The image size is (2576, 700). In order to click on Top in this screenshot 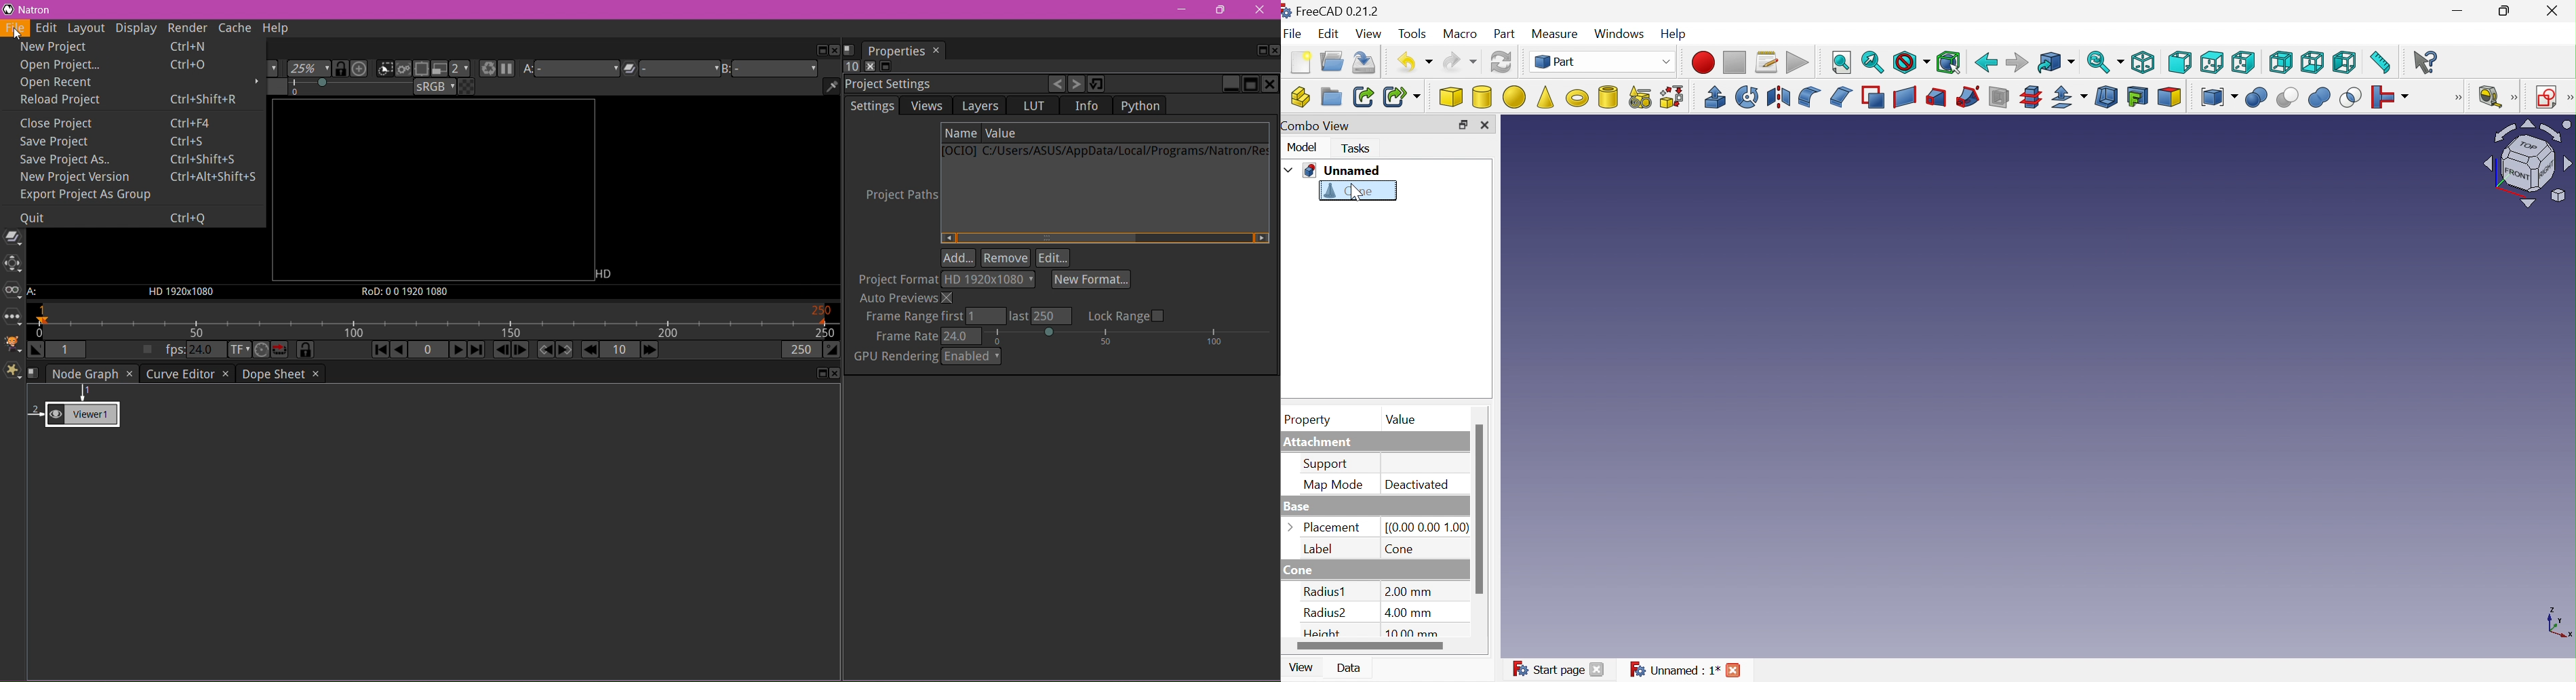, I will do `click(2214, 63)`.